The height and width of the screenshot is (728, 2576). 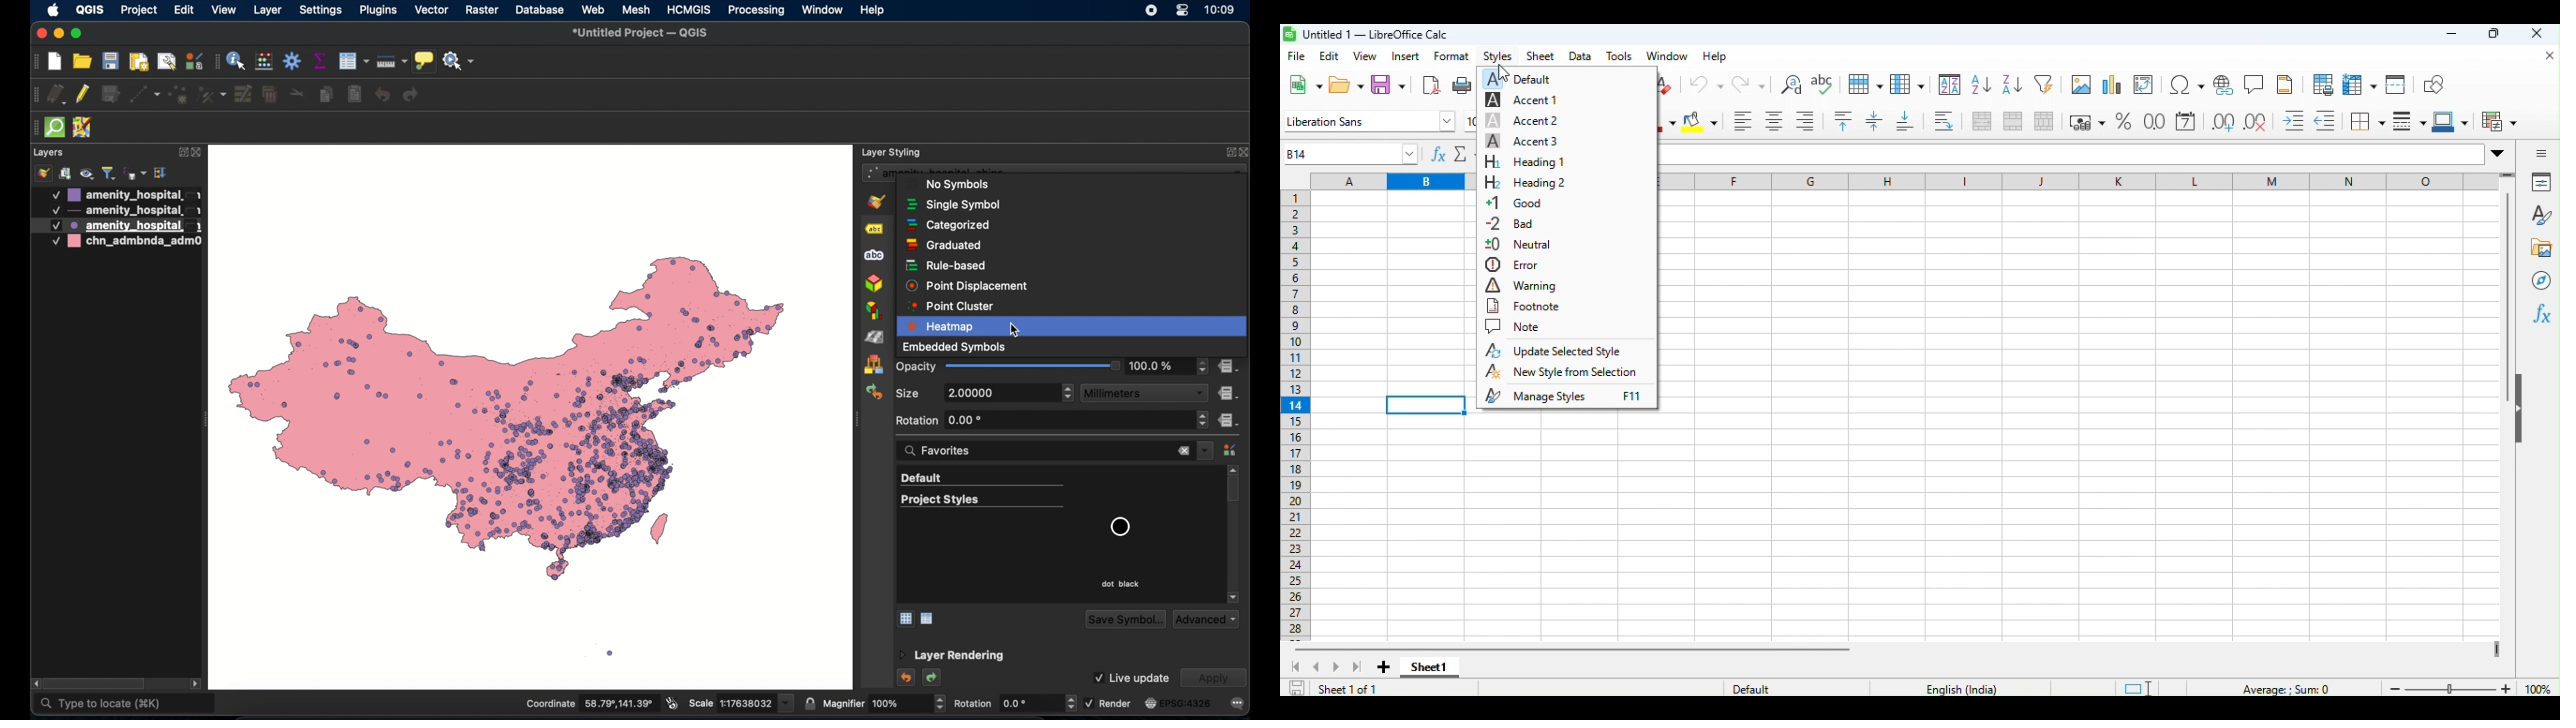 What do you see at coordinates (637, 34) in the screenshot?
I see `untitled project - QGIS` at bounding box center [637, 34].